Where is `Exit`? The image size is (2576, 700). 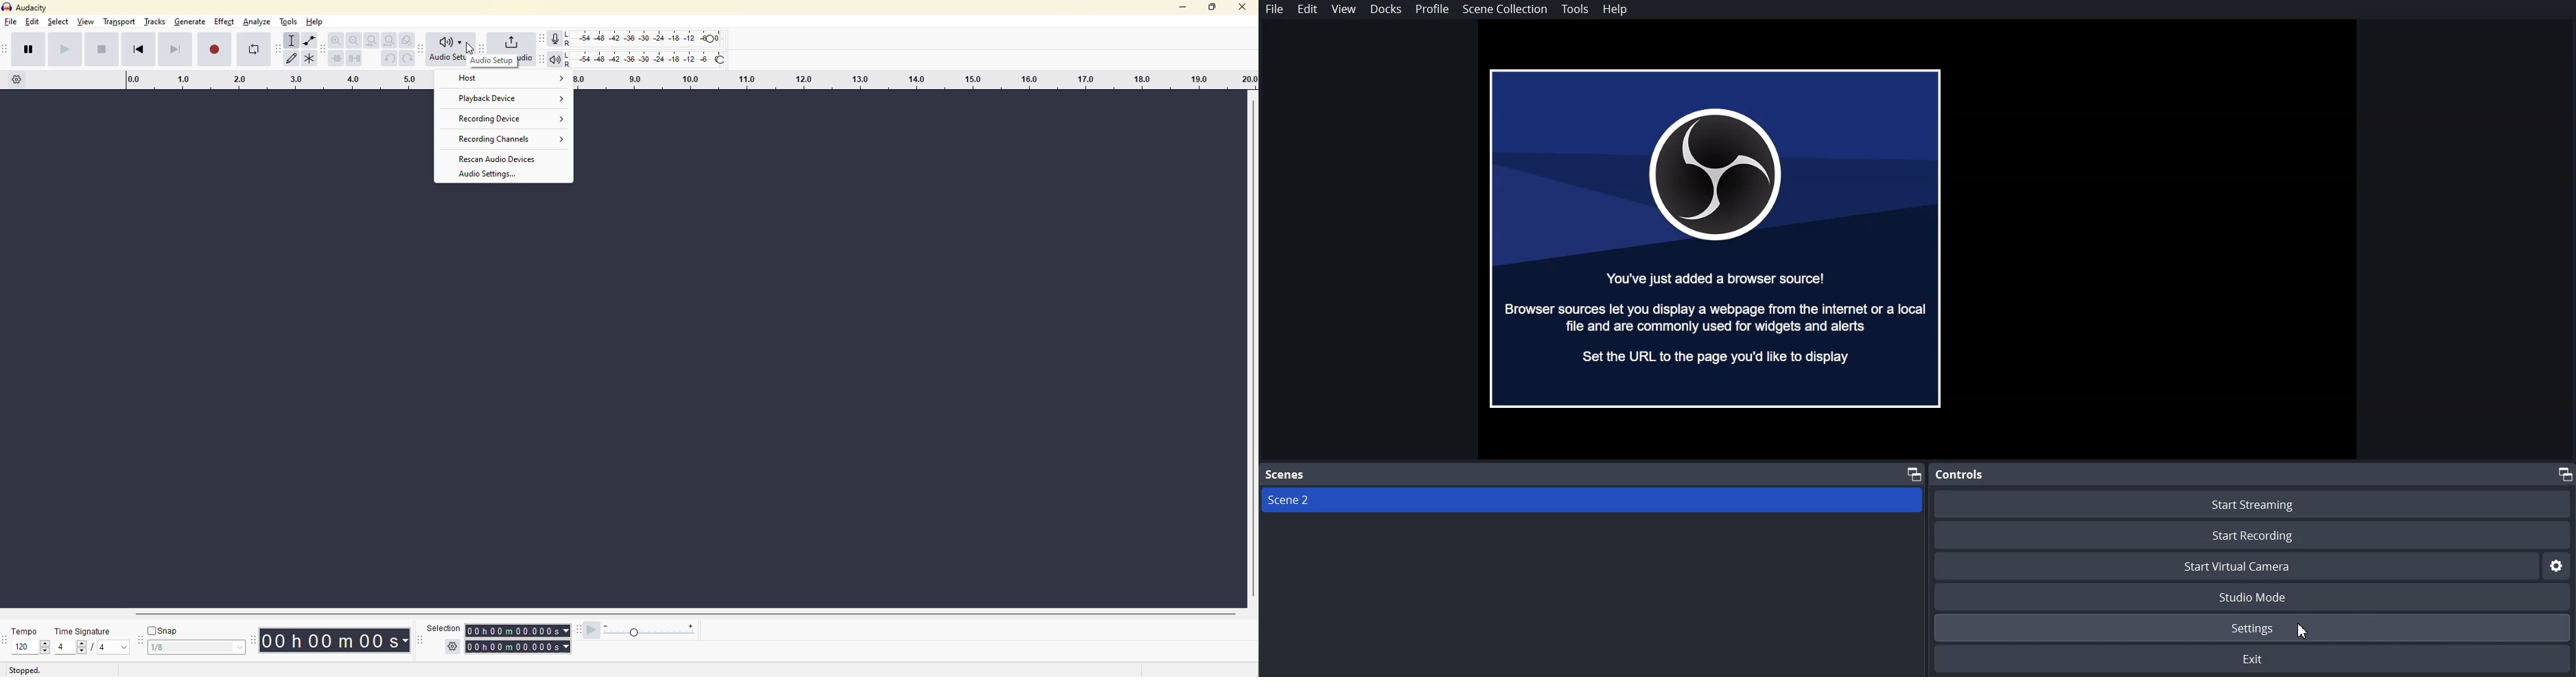
Exit is located at coordinates (2253, 660).